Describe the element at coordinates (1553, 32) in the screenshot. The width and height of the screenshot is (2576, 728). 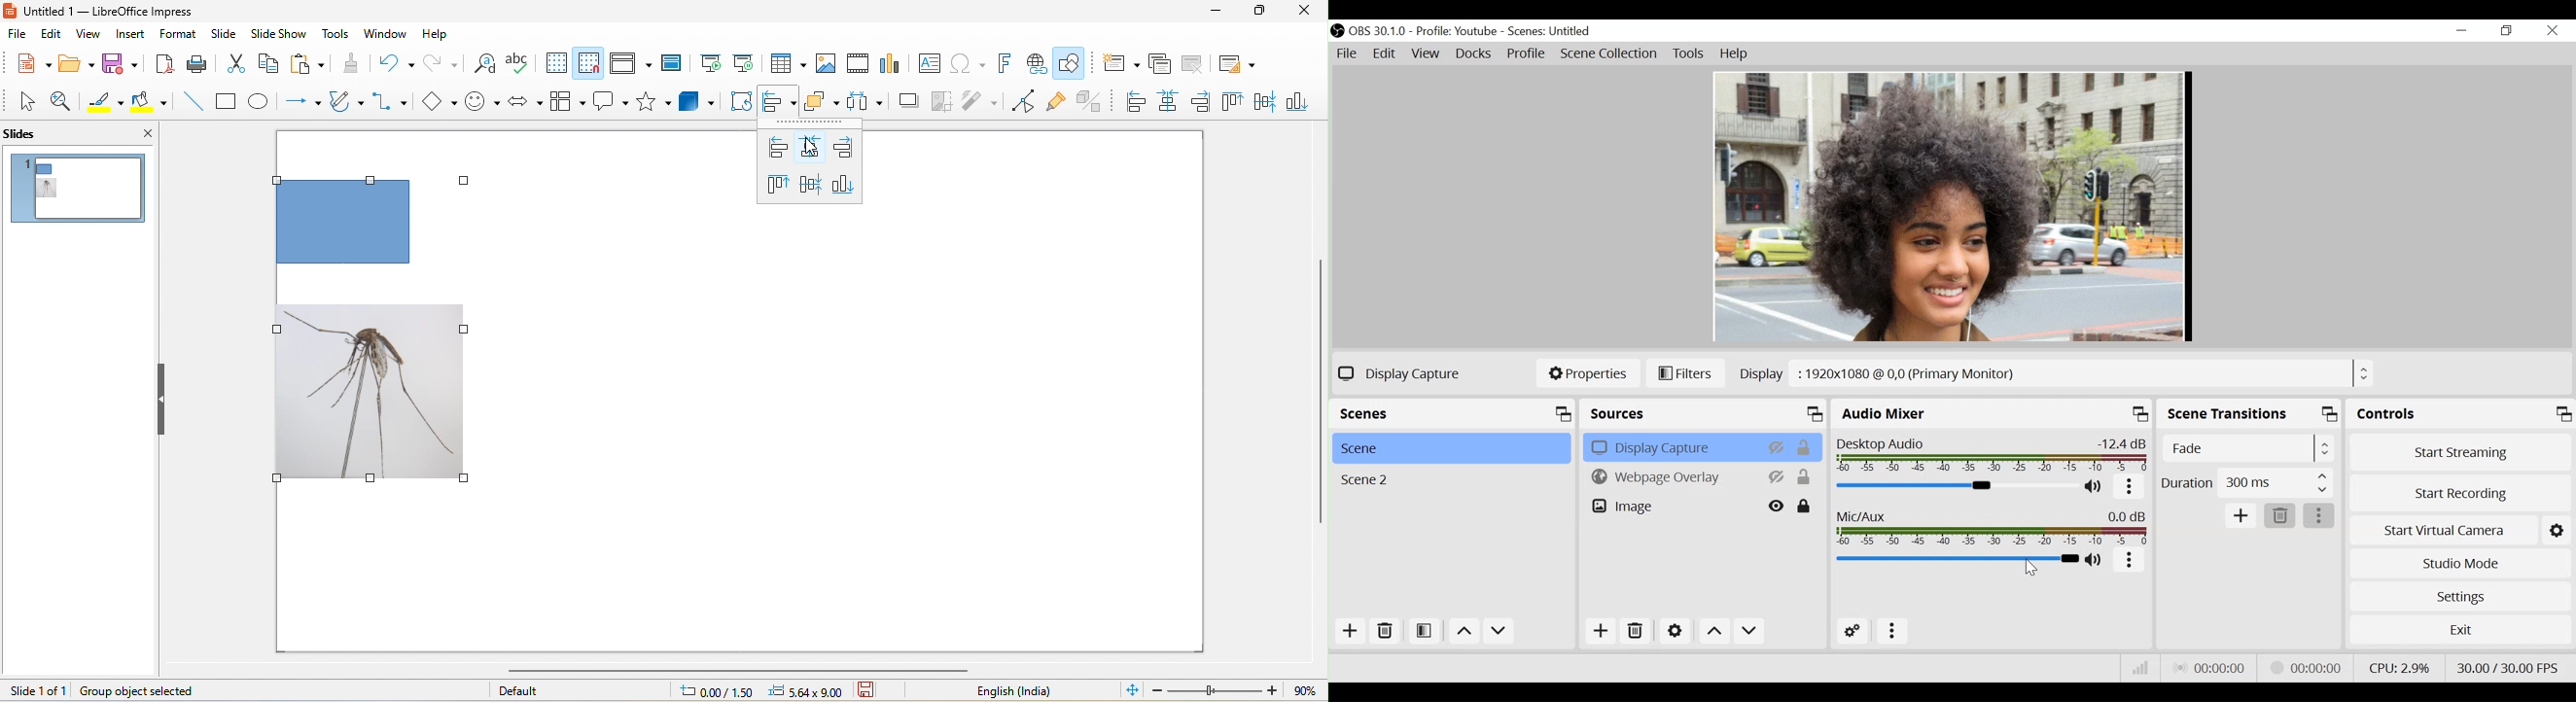
I see `Scene name` at that location.